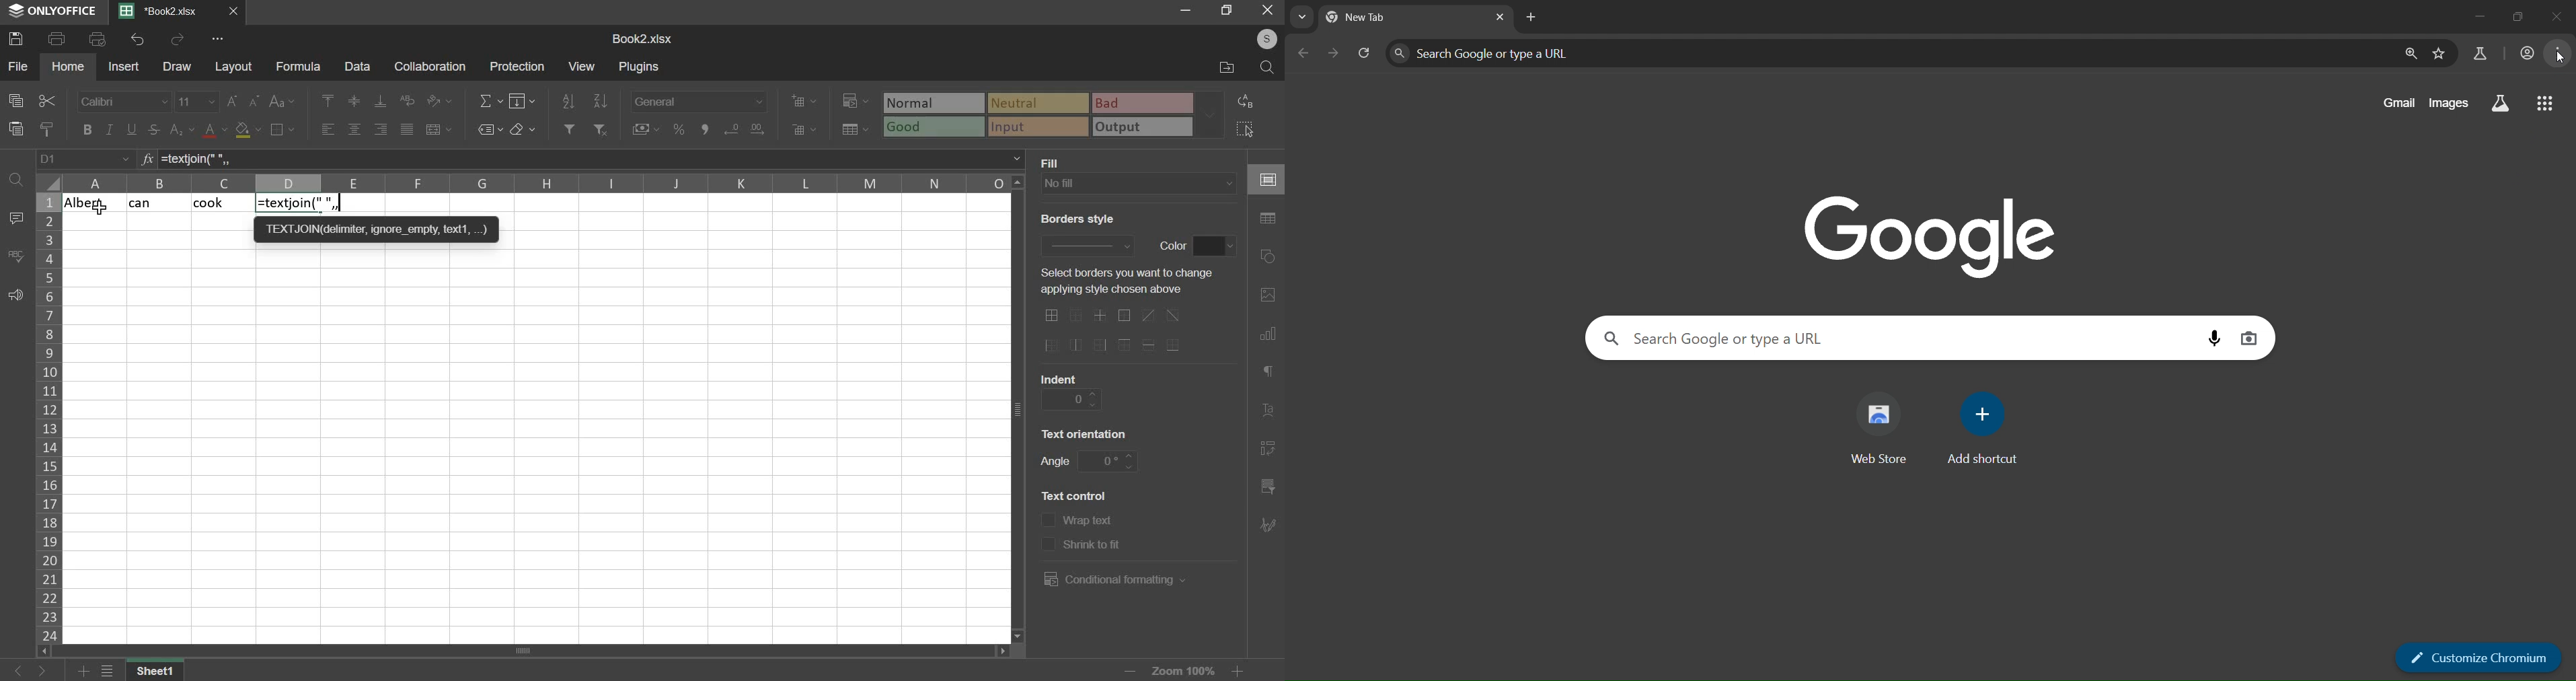 The image size is (2576, 700). I want to click on shapes, so click(1270, 257).